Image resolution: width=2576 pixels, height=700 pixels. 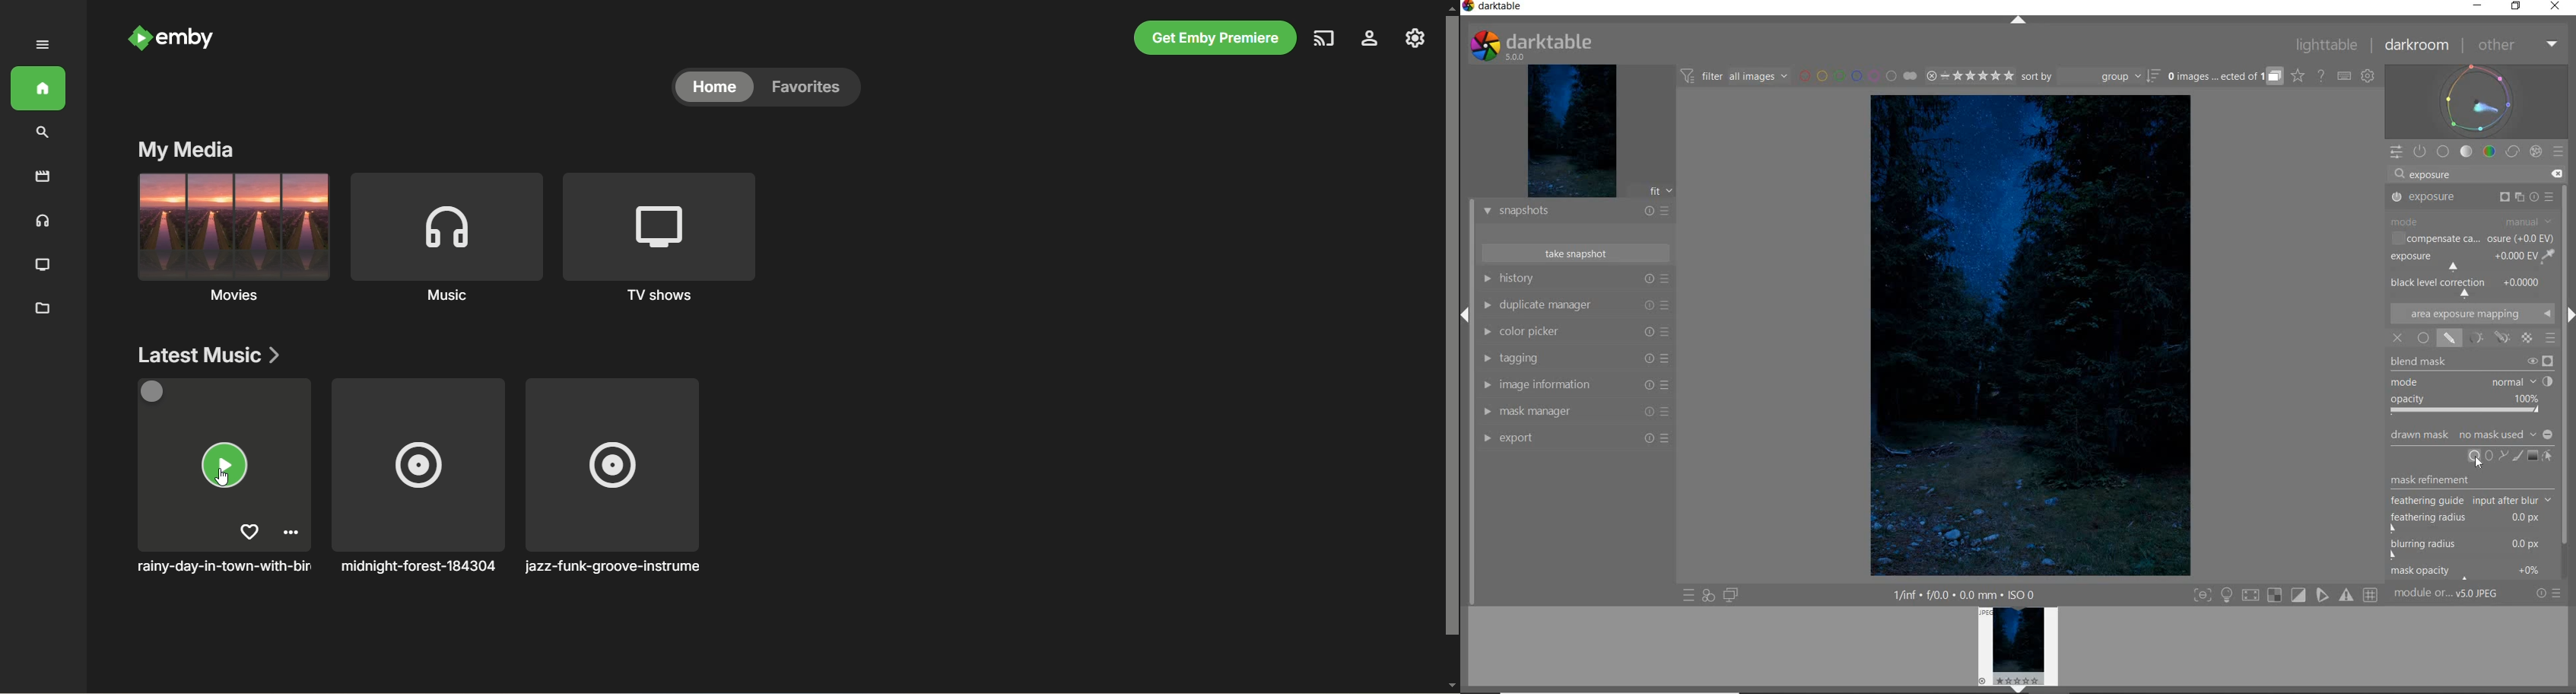 What do you see at coordinates (2569, 312) in the screenshot?
I see `Expand/Collapse` at bounding box center [2569, 312].